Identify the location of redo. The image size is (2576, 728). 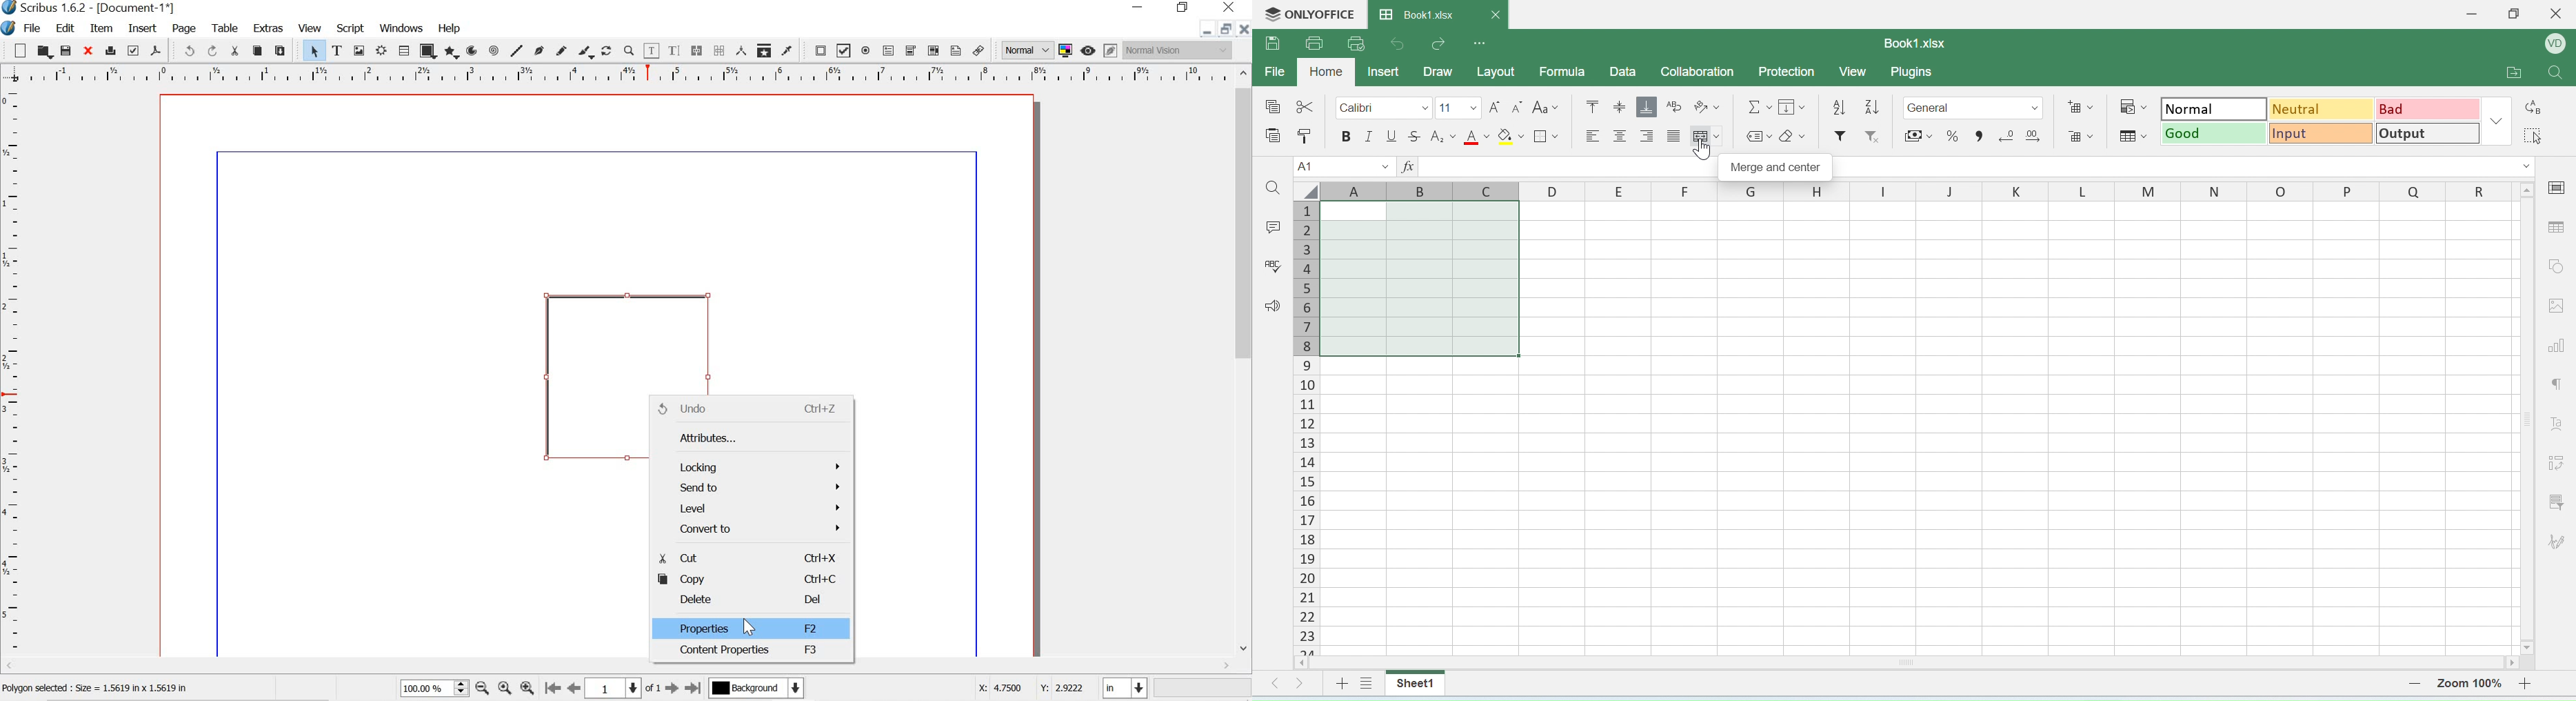
(214, 51).